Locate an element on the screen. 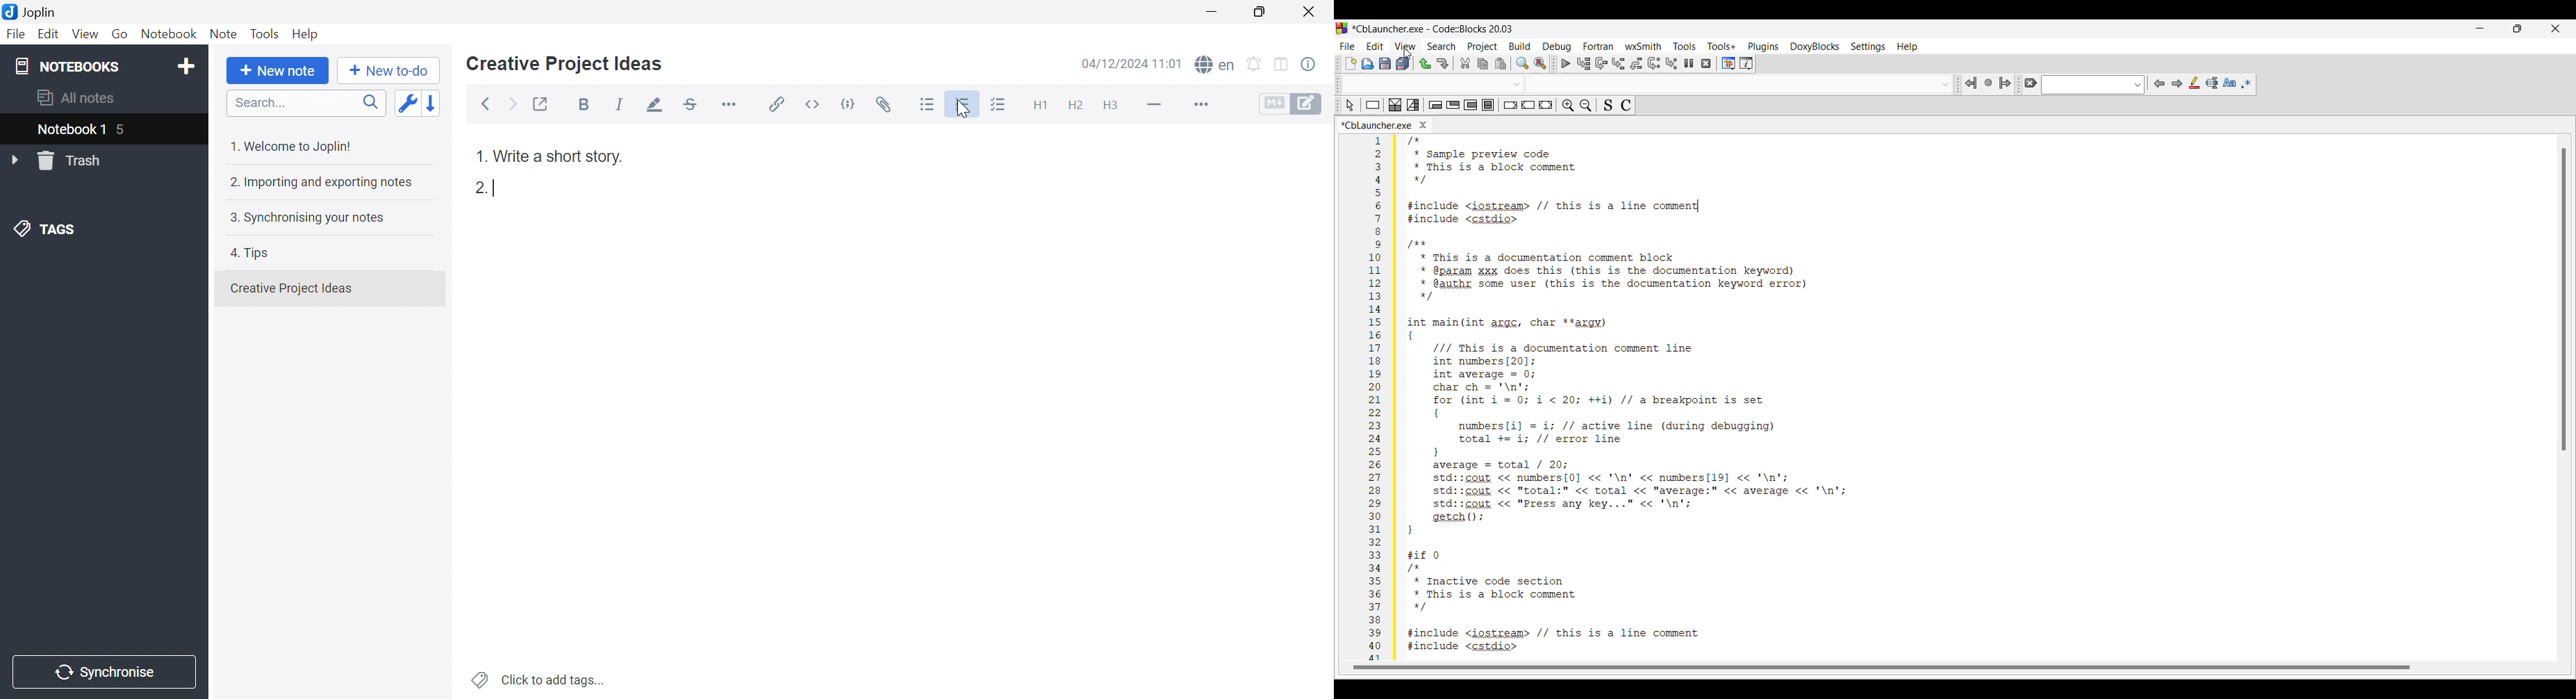  File is located at coordinates (15, 36).